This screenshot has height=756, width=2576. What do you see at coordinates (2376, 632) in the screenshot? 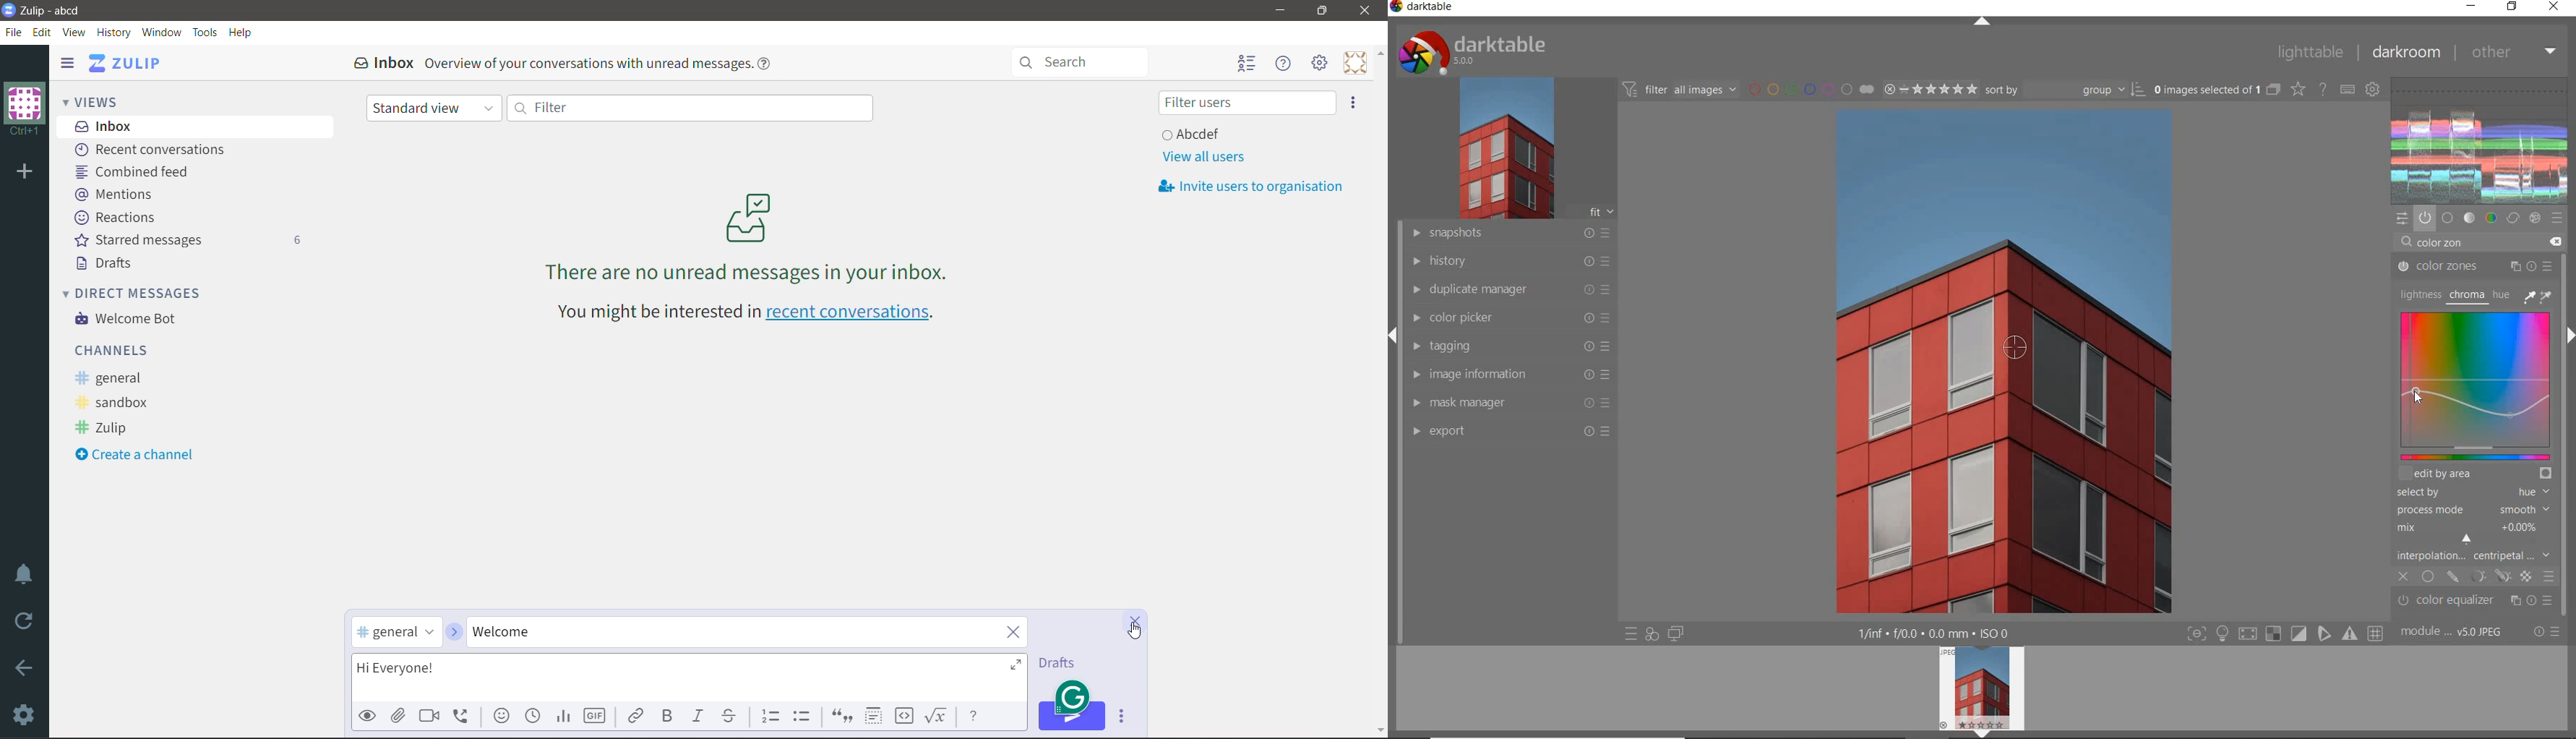
I see `grid overlay` at bounding box center [2376, 632].